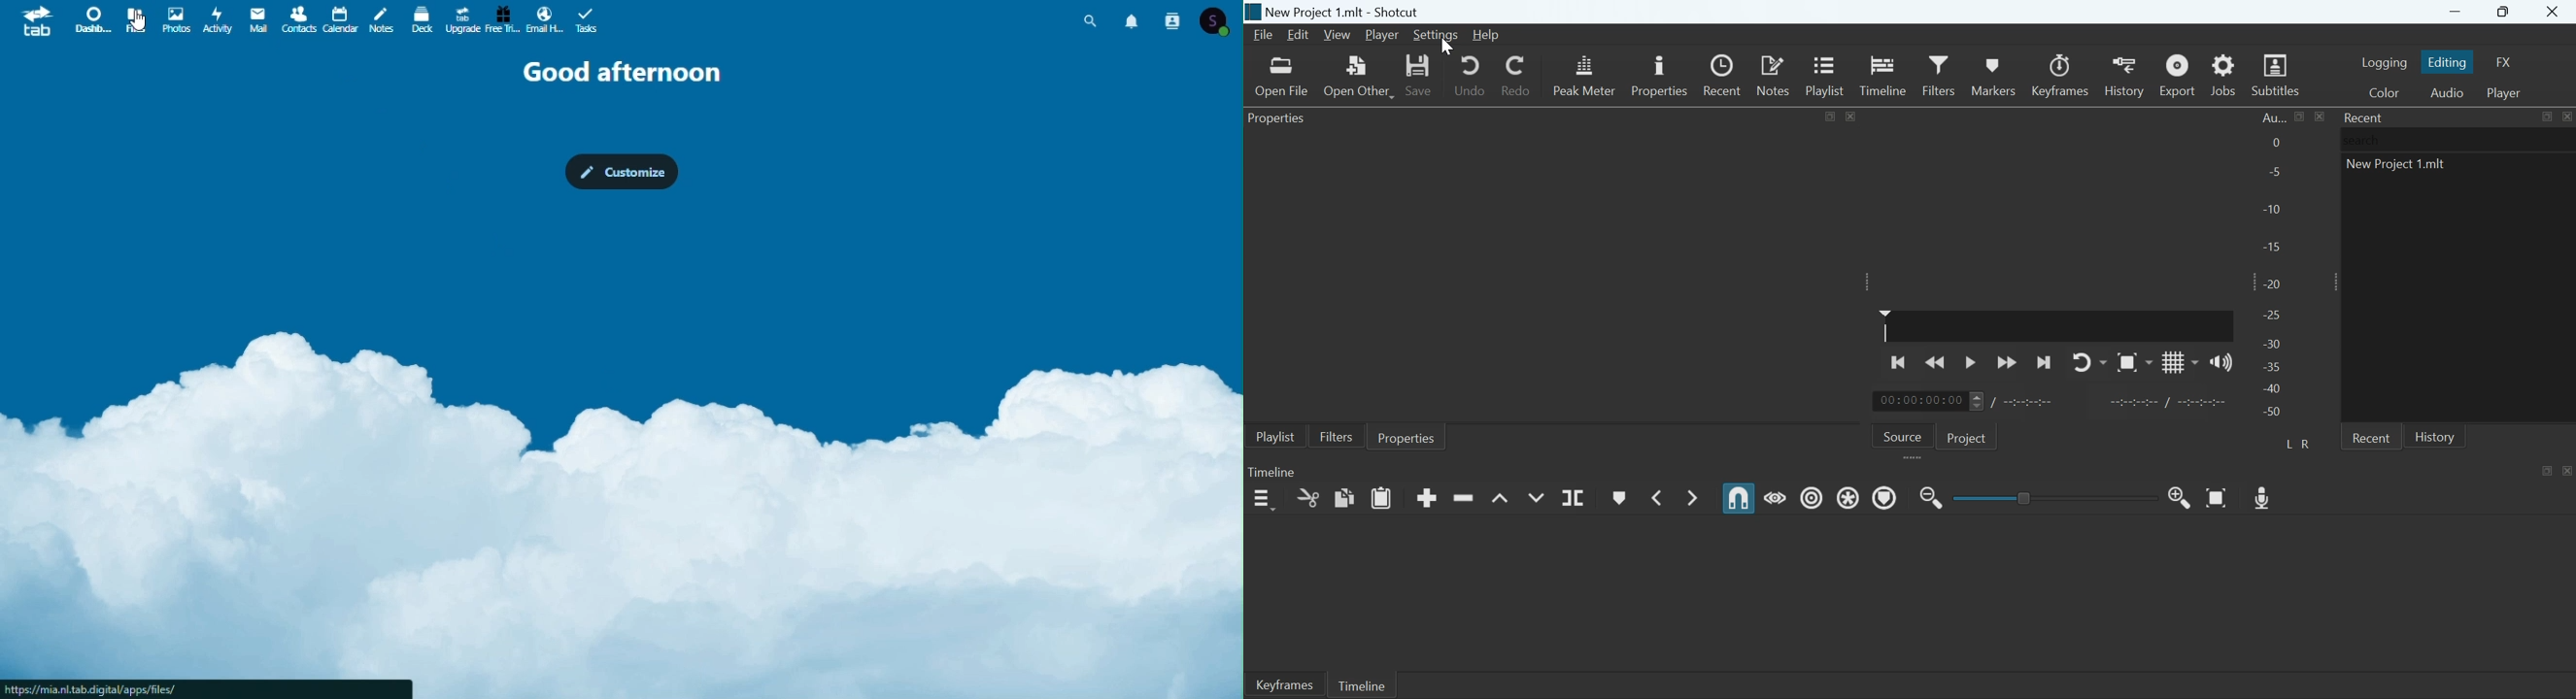  I want to click on create/edit marker, so click(1619, 498).